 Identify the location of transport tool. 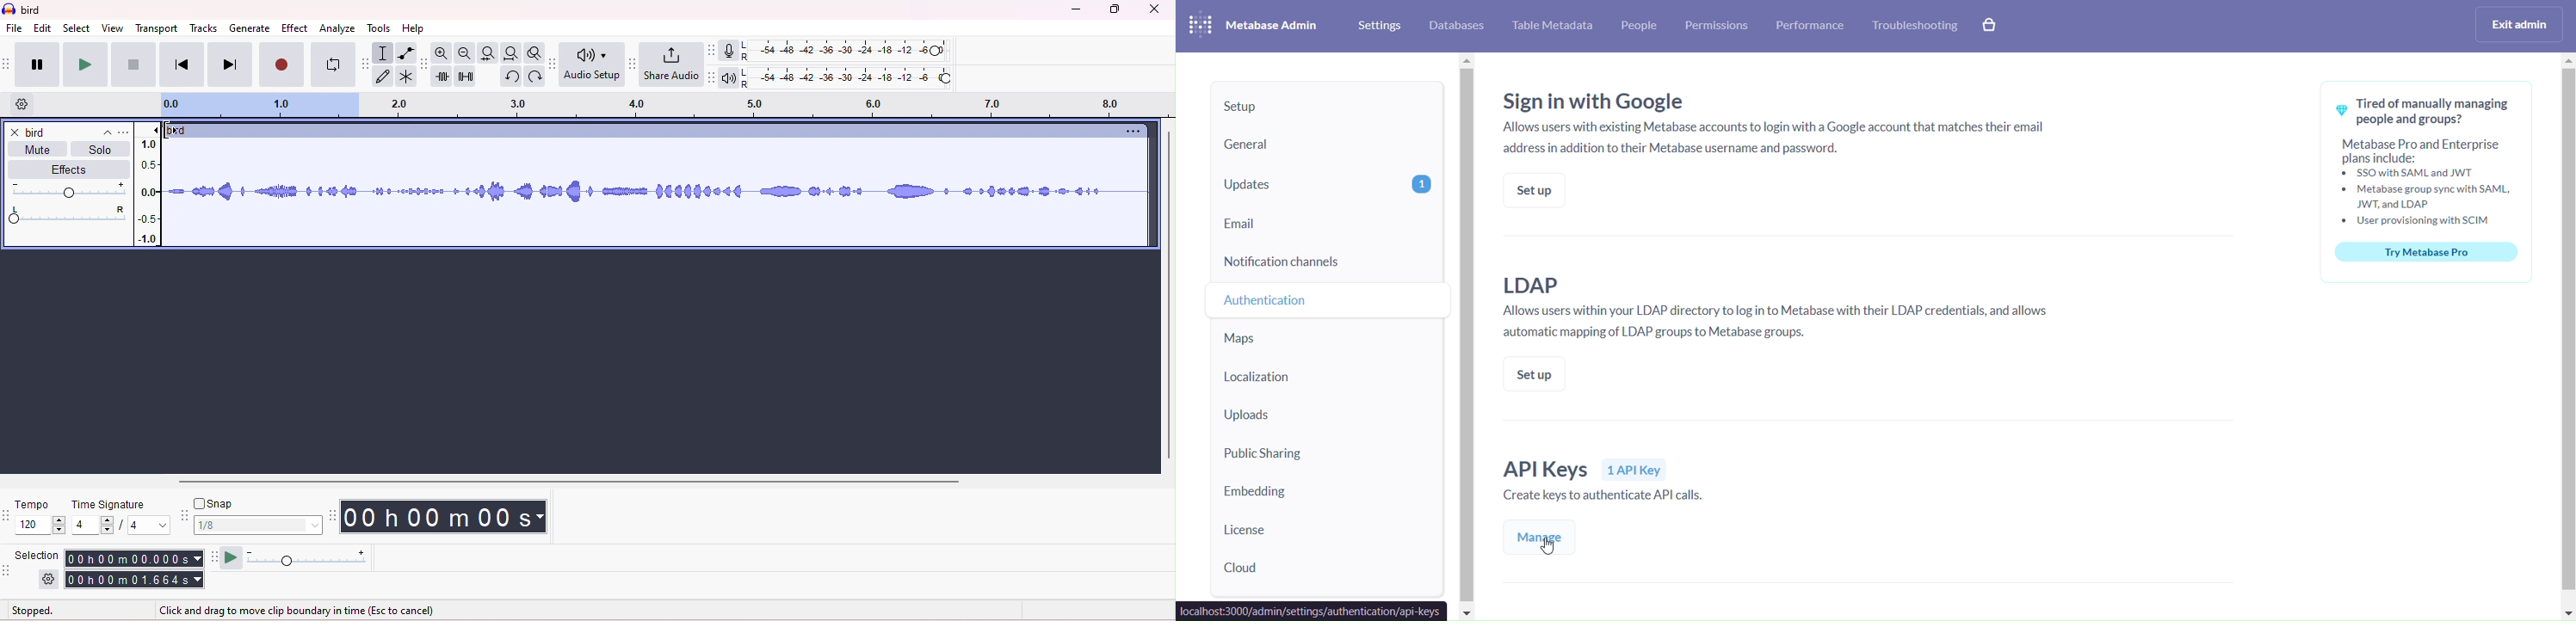
(8, 65).